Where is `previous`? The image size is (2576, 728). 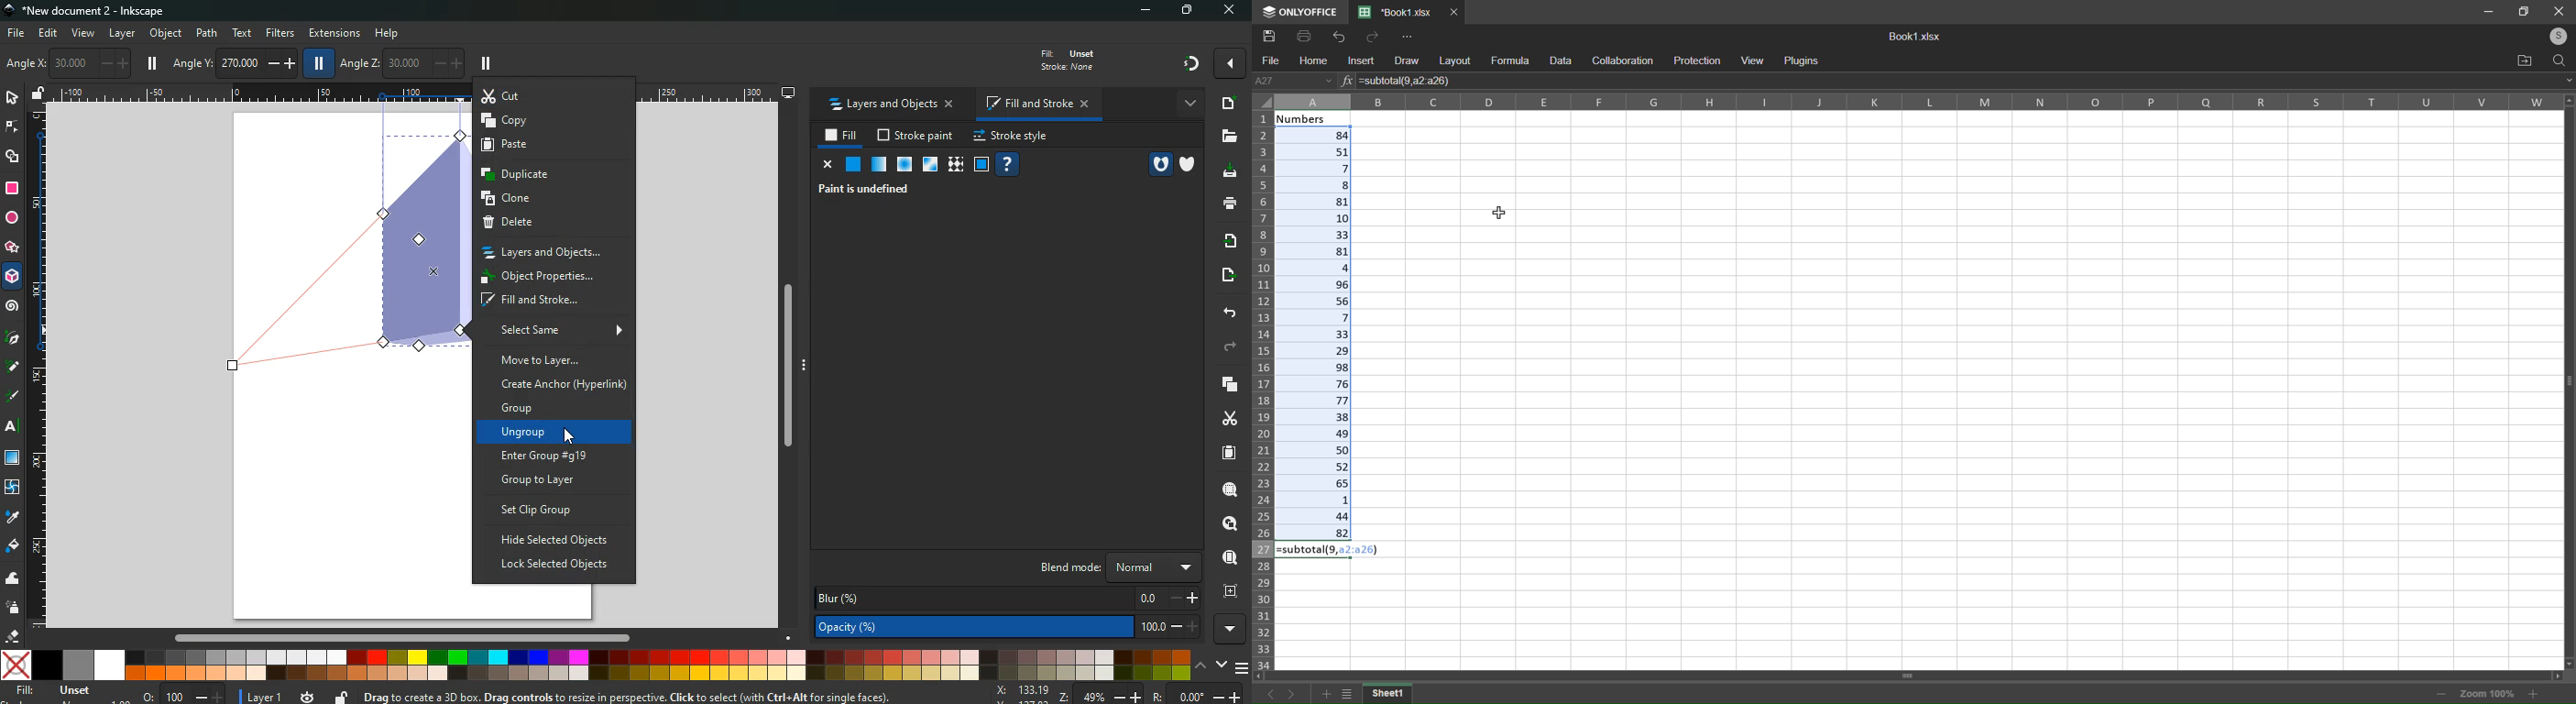 previous is located at coordinates (1265, 692).